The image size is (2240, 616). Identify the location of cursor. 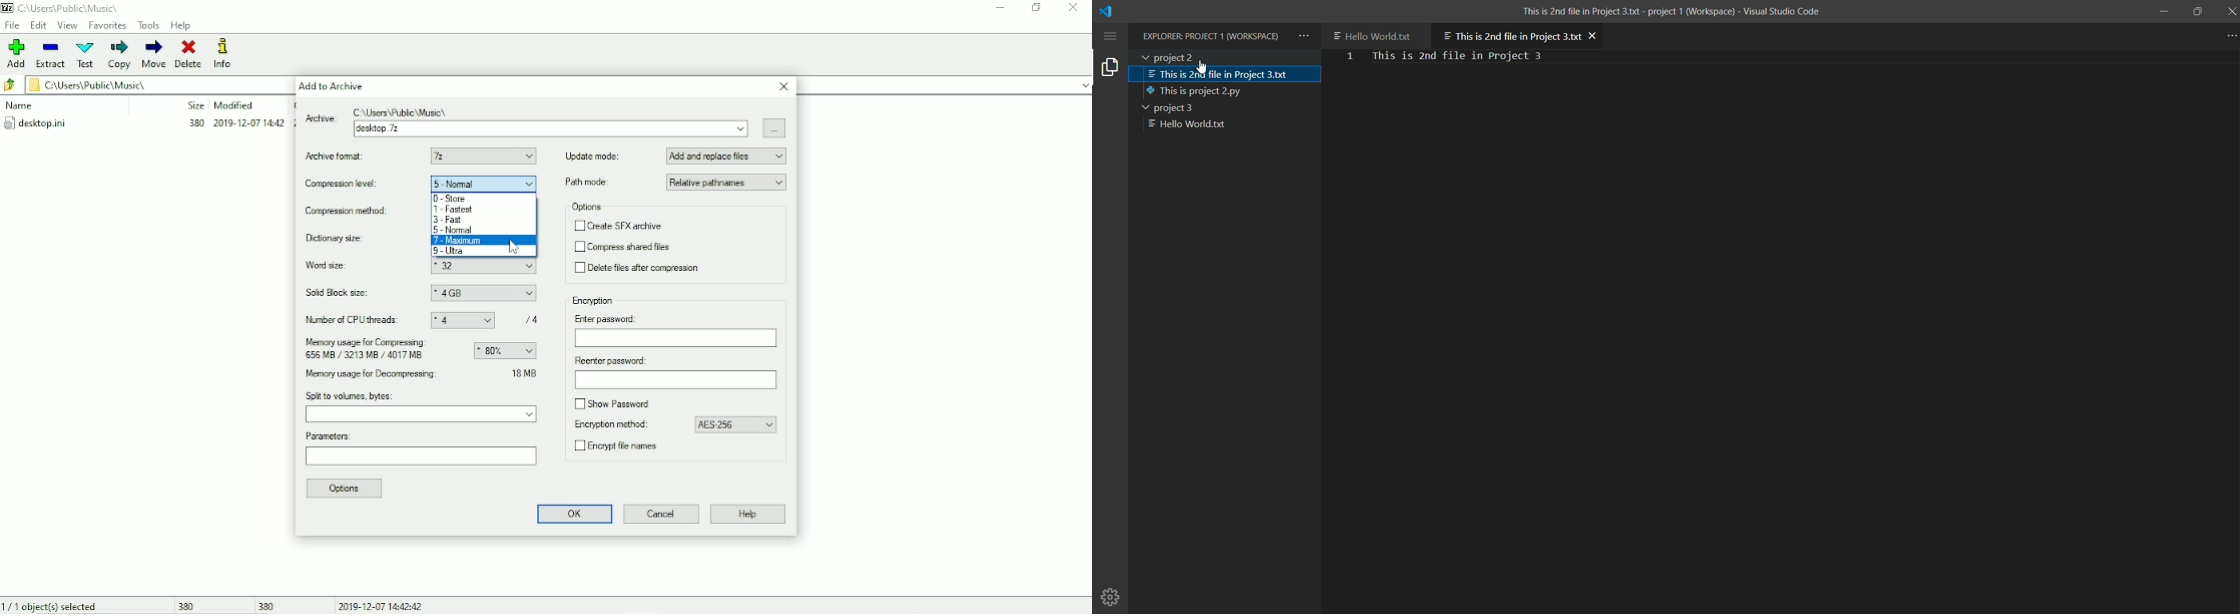
(1199, 66).